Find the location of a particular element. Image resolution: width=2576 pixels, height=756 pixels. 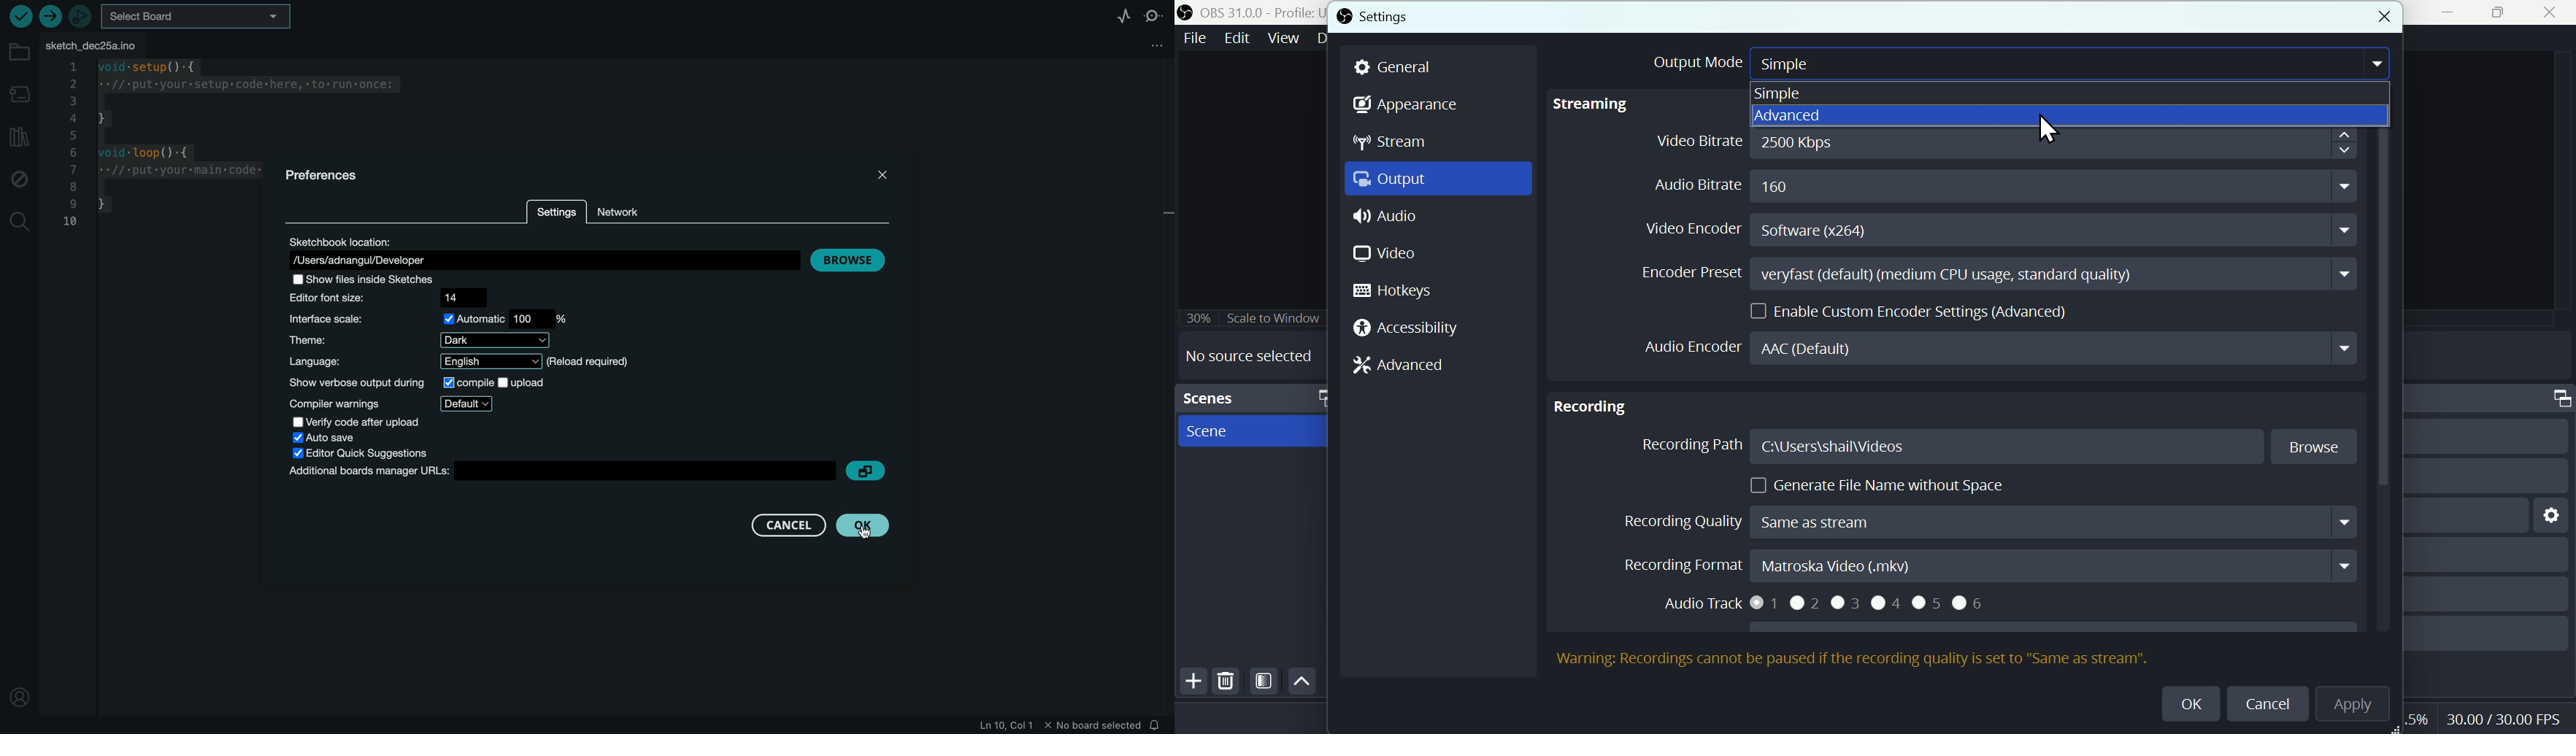

Close is located at coordinates (2554, 12).